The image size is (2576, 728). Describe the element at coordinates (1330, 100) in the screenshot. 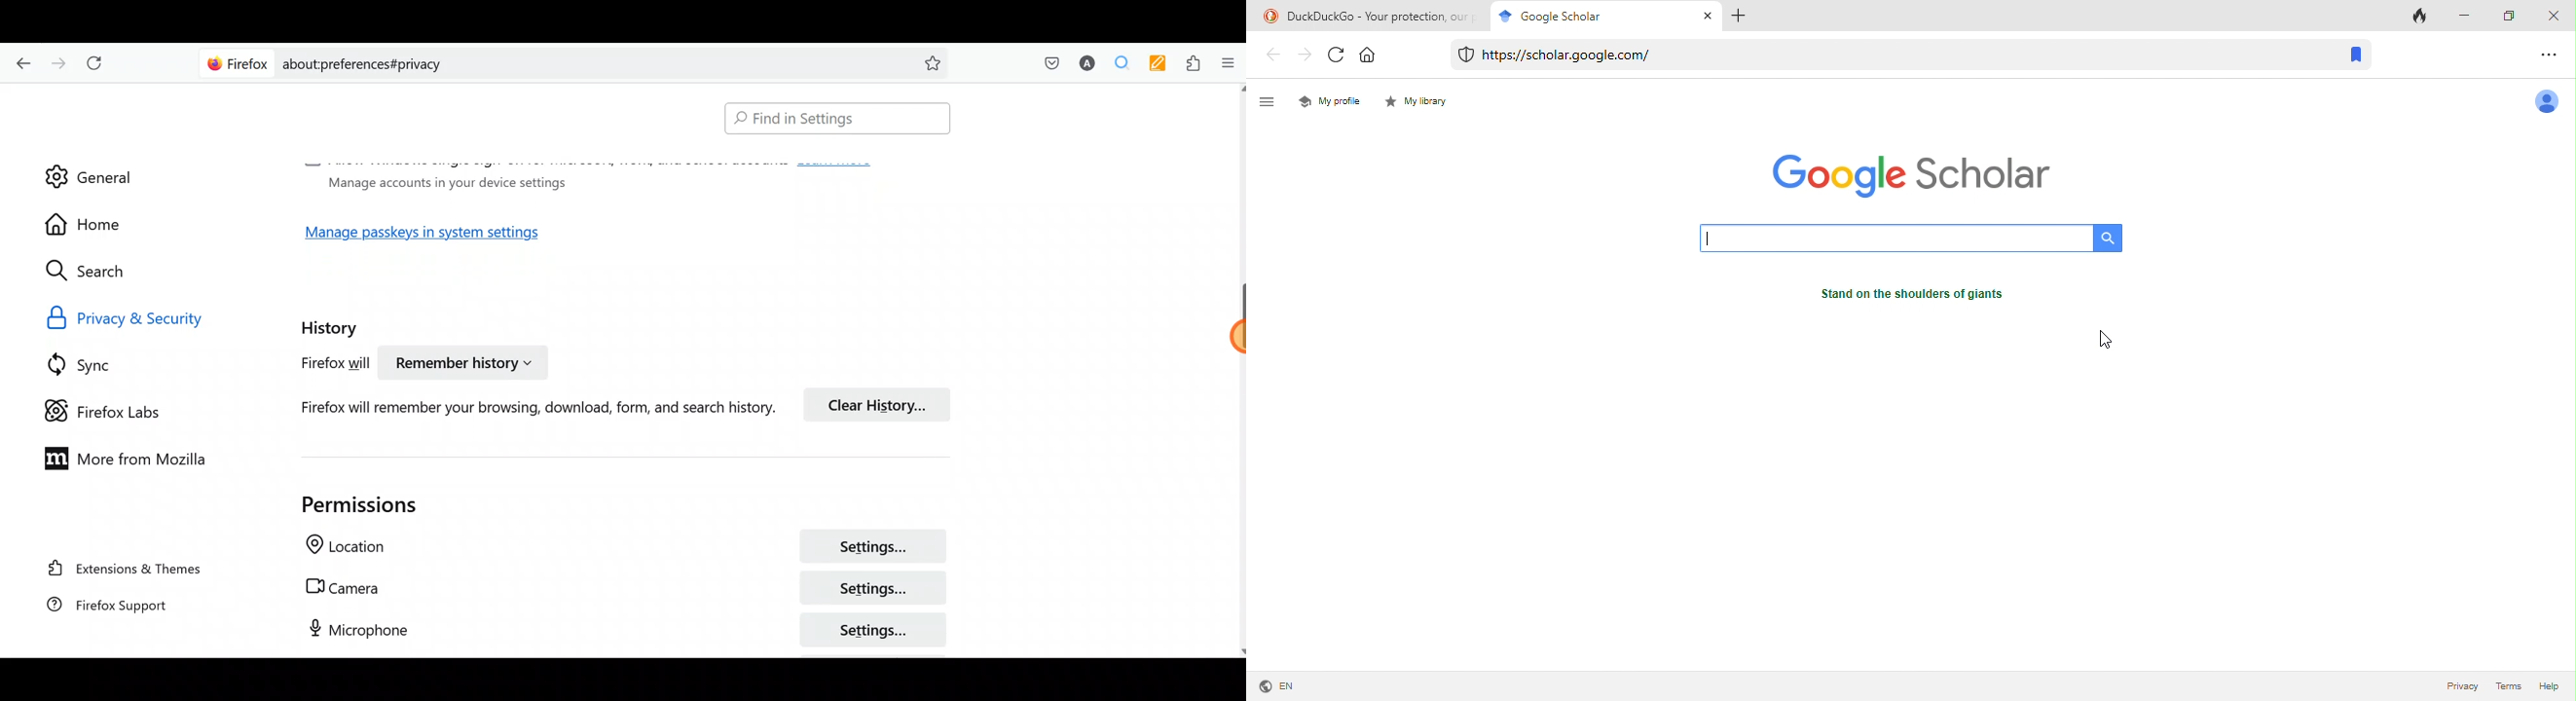

I see `my profile` at that location.